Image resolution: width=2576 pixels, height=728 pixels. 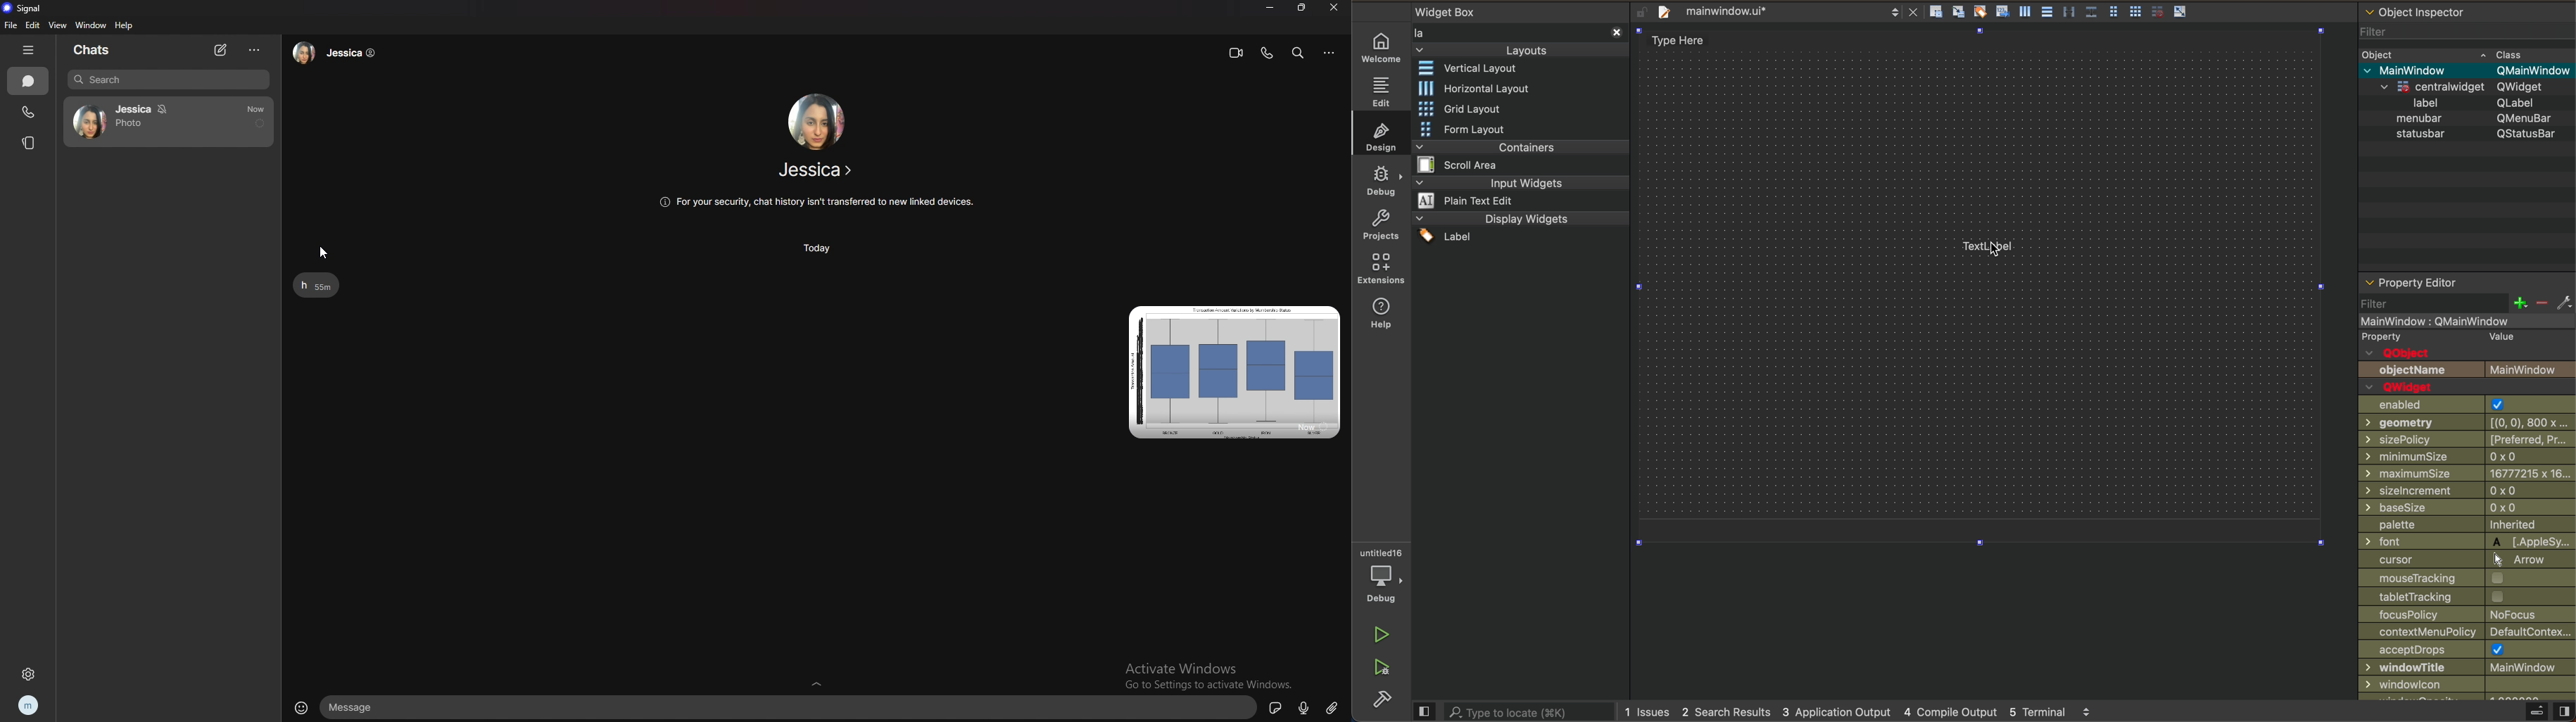 What do you see at coordinates (58, 25) in the screenshot?
I see `view` at bounding box center [58, 25].